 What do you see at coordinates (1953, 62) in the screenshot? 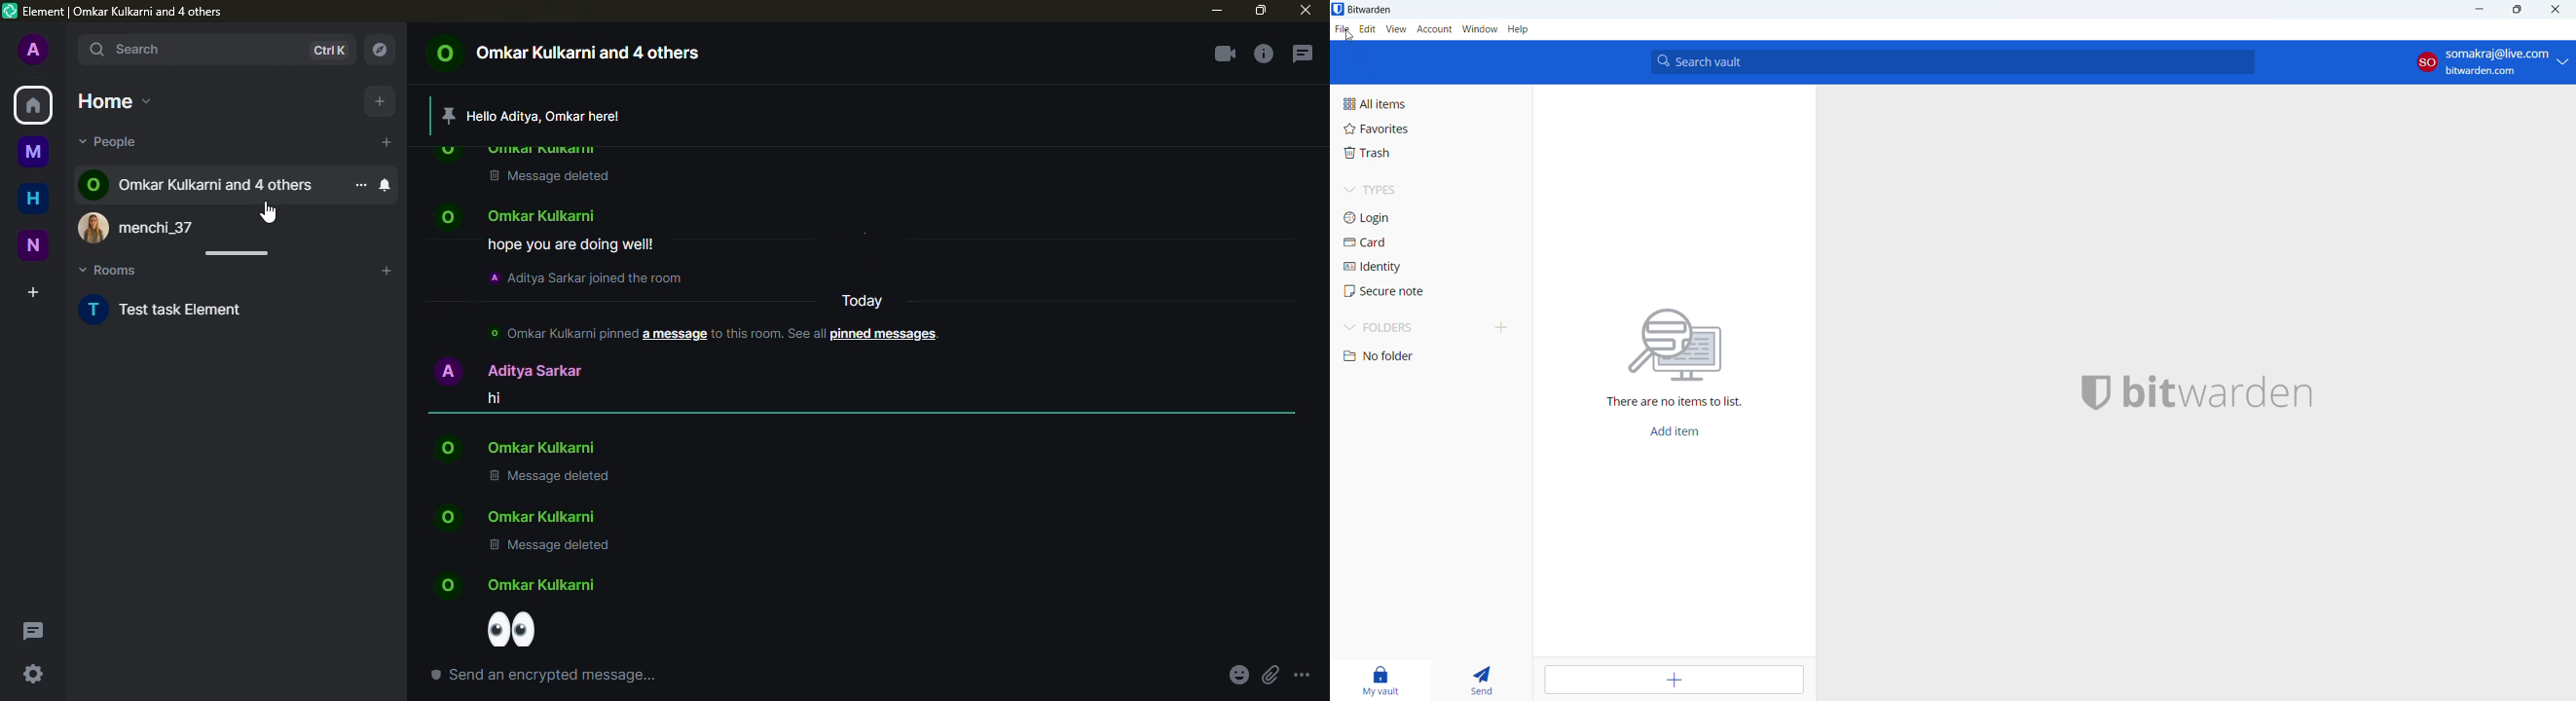
I see `search vault` at bounding box center [1953, 62].